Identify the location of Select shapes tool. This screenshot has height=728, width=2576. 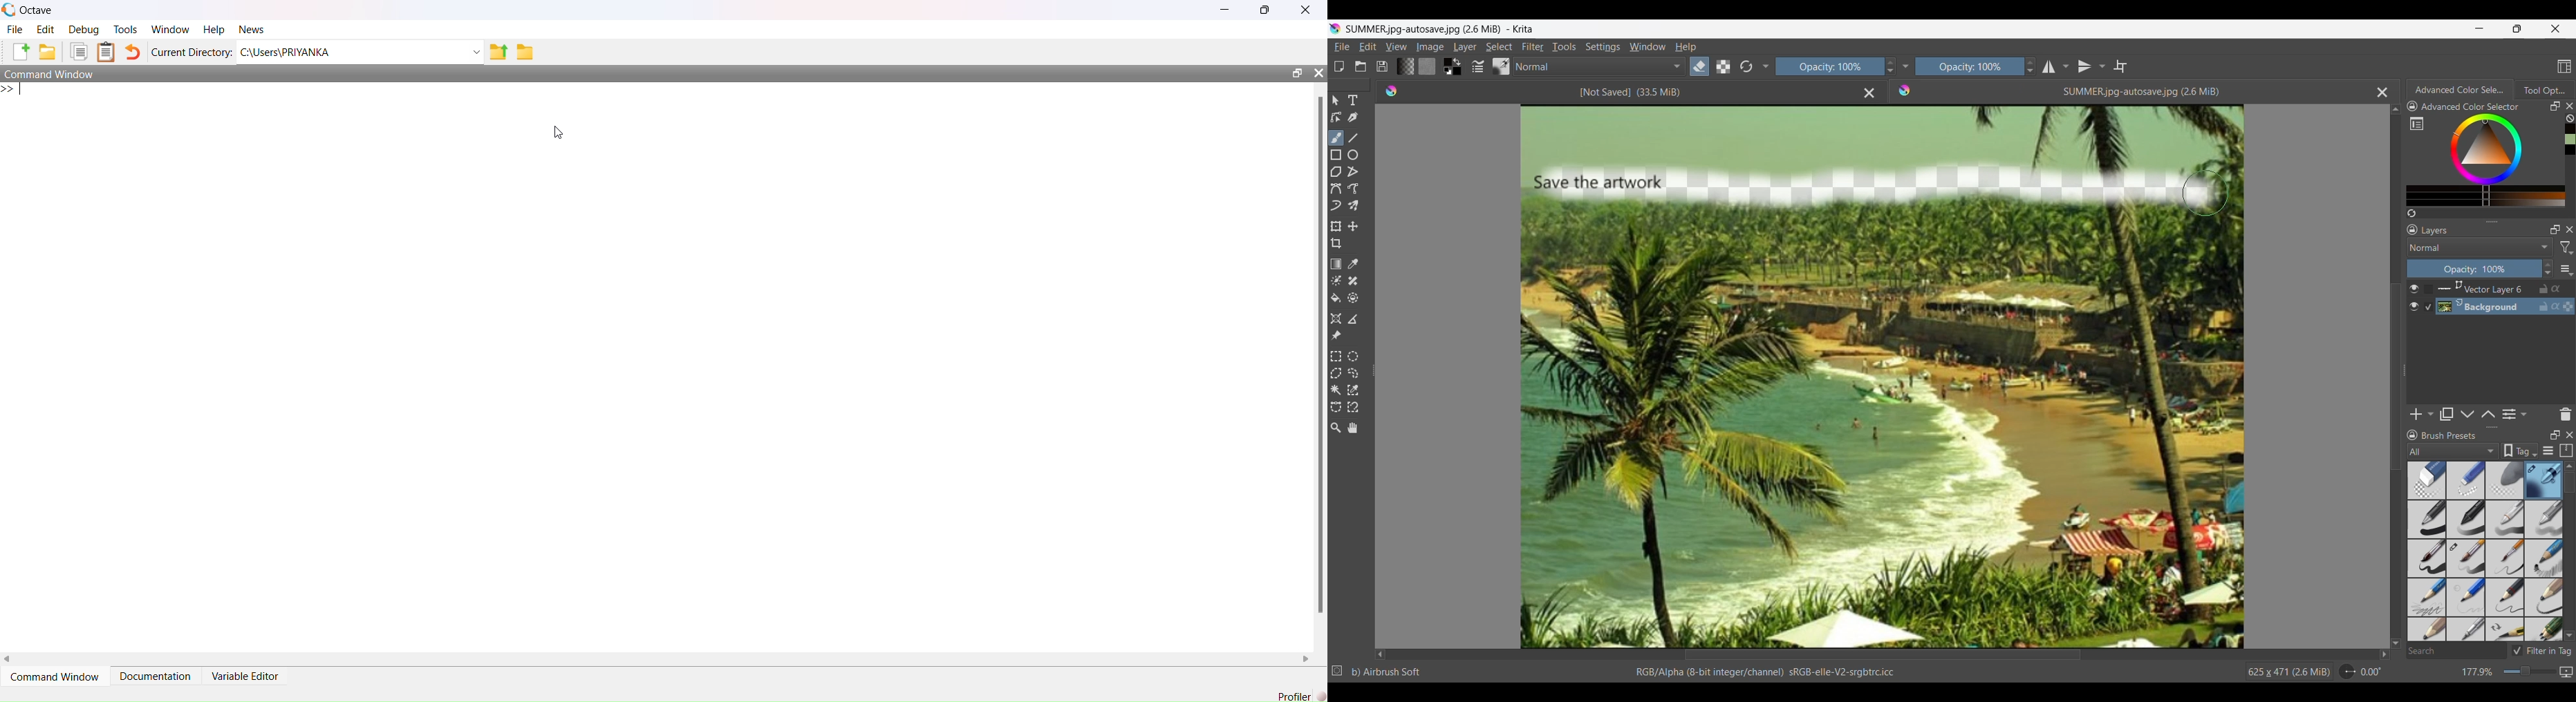
(1335, 101).